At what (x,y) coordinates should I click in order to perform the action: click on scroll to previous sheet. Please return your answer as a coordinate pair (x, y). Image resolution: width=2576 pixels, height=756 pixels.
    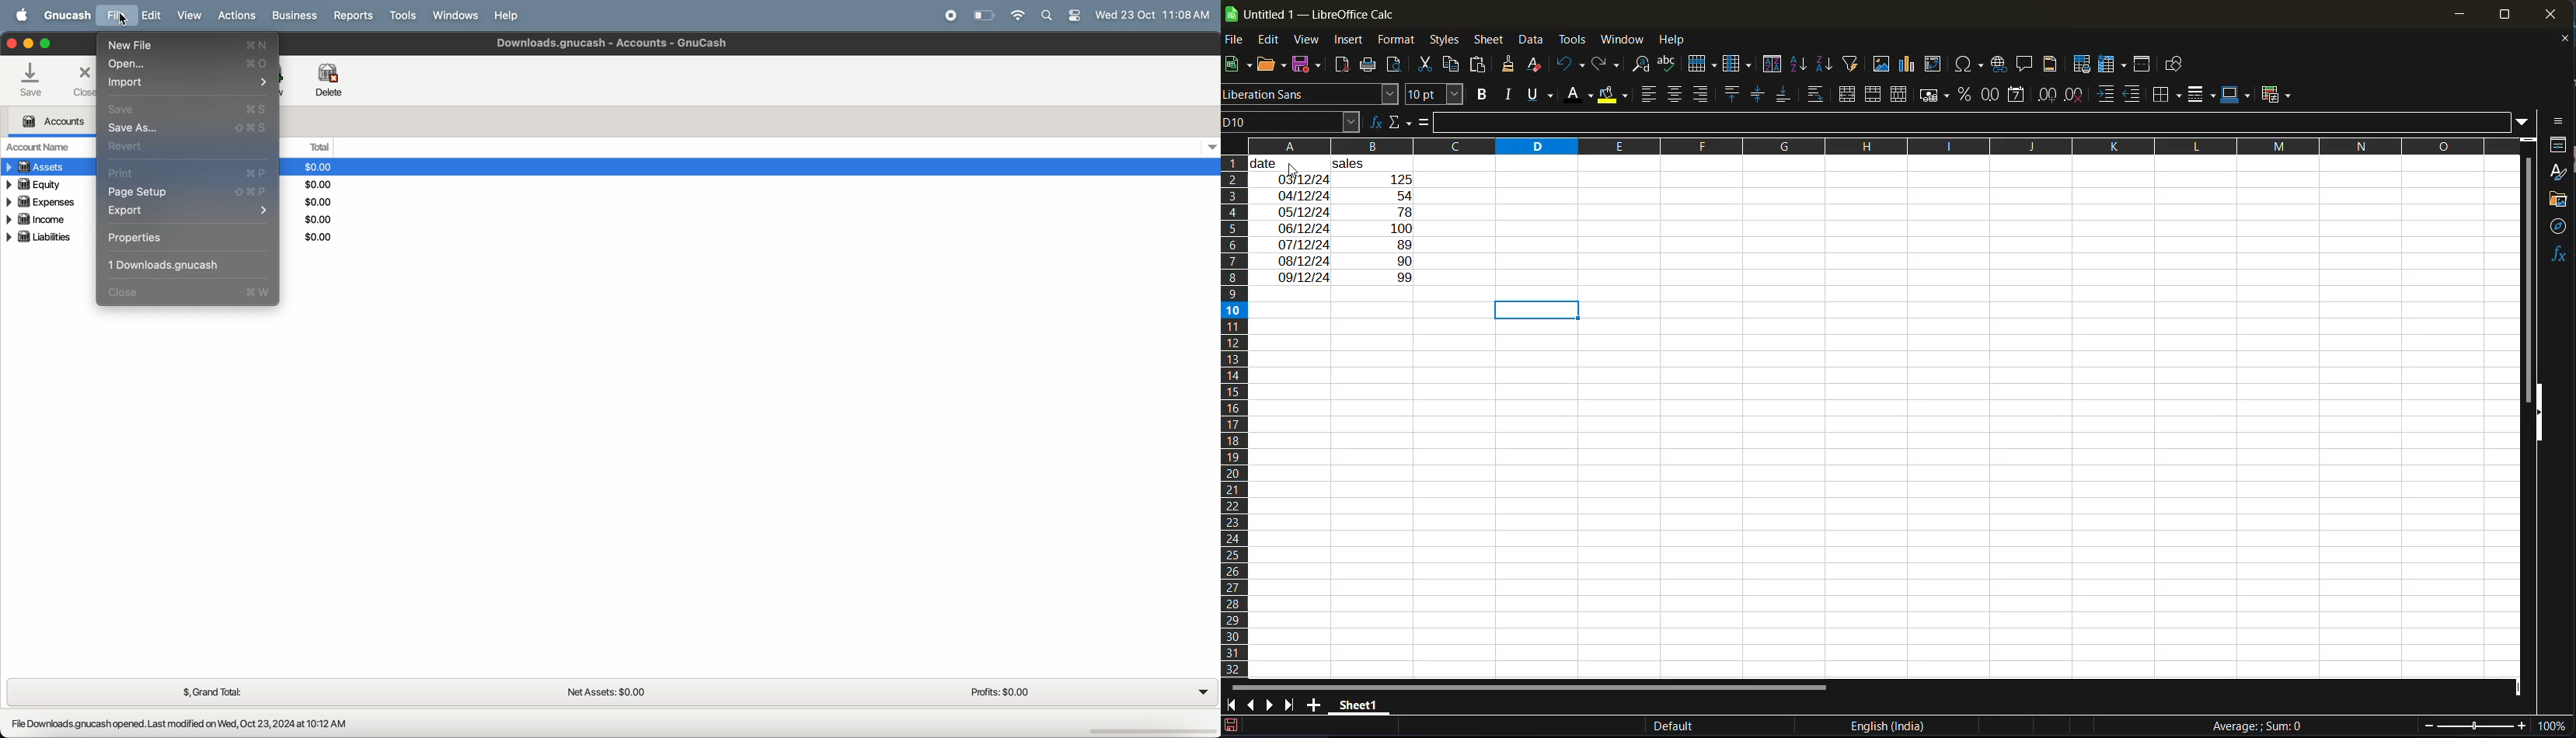
    Looking at the image, I should click on (1251, 703).